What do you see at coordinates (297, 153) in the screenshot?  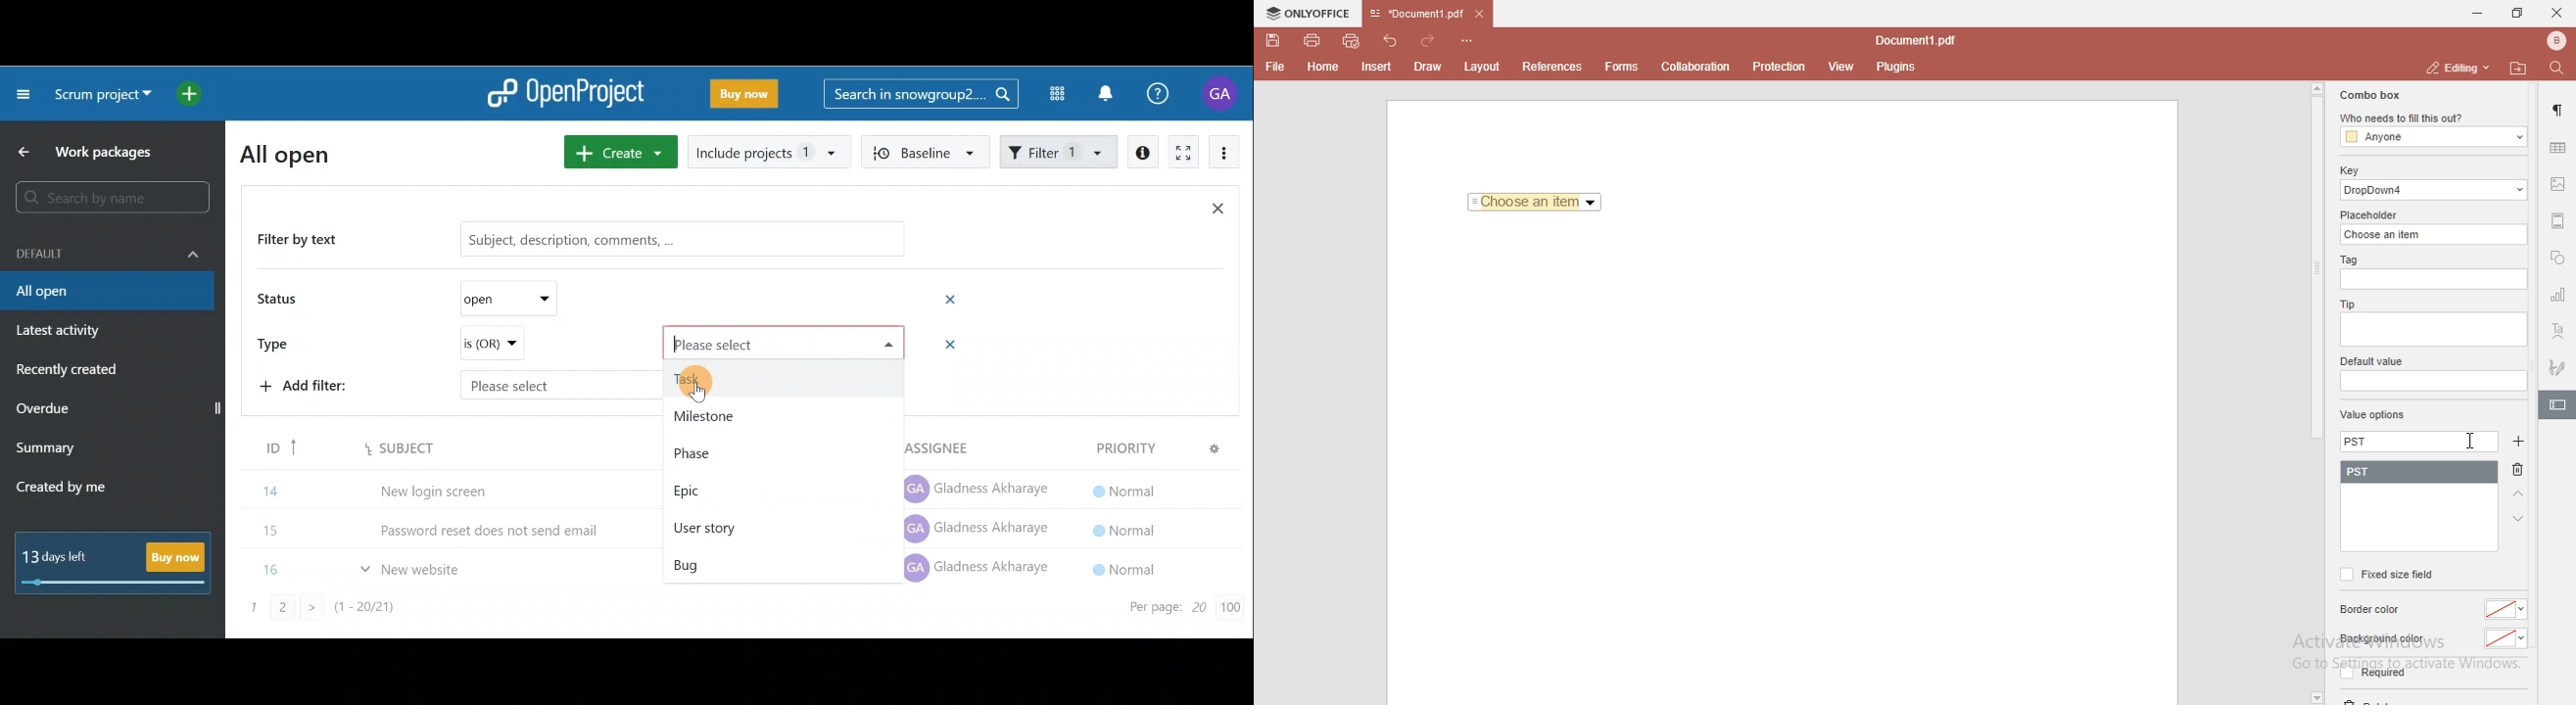 I see `All open` at bounding box center [297, 153].